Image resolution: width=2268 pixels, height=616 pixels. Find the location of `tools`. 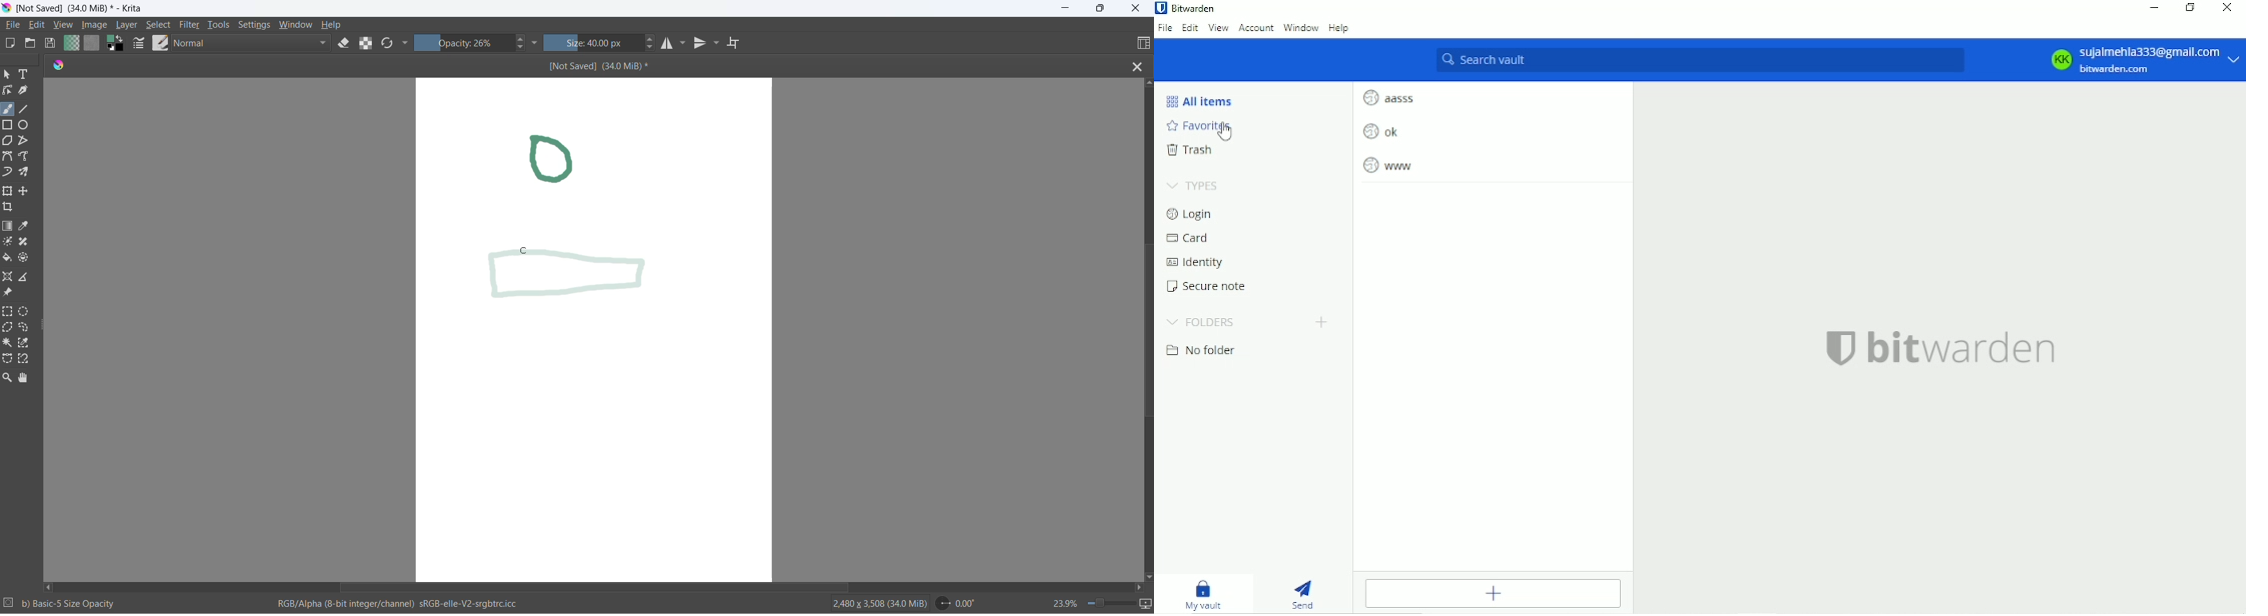

tools is located at coordinates (220, 25).